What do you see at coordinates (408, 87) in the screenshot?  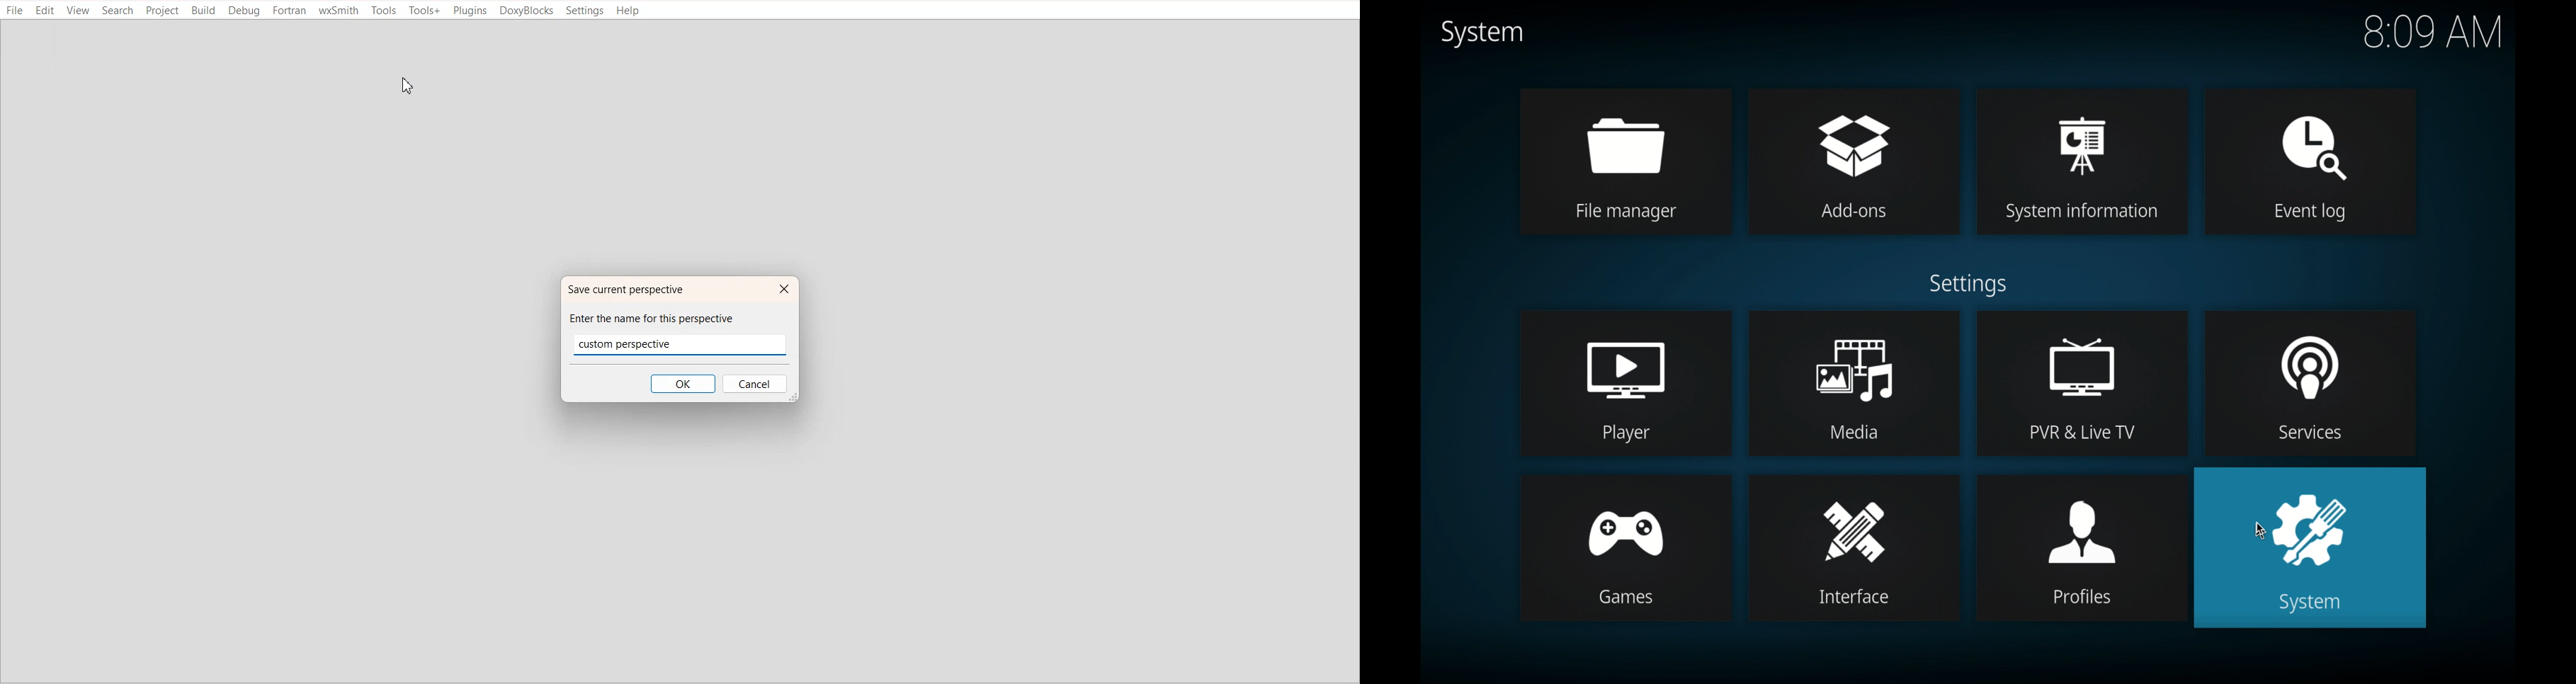 I see `Cursor` at bounding box center [408, 87].